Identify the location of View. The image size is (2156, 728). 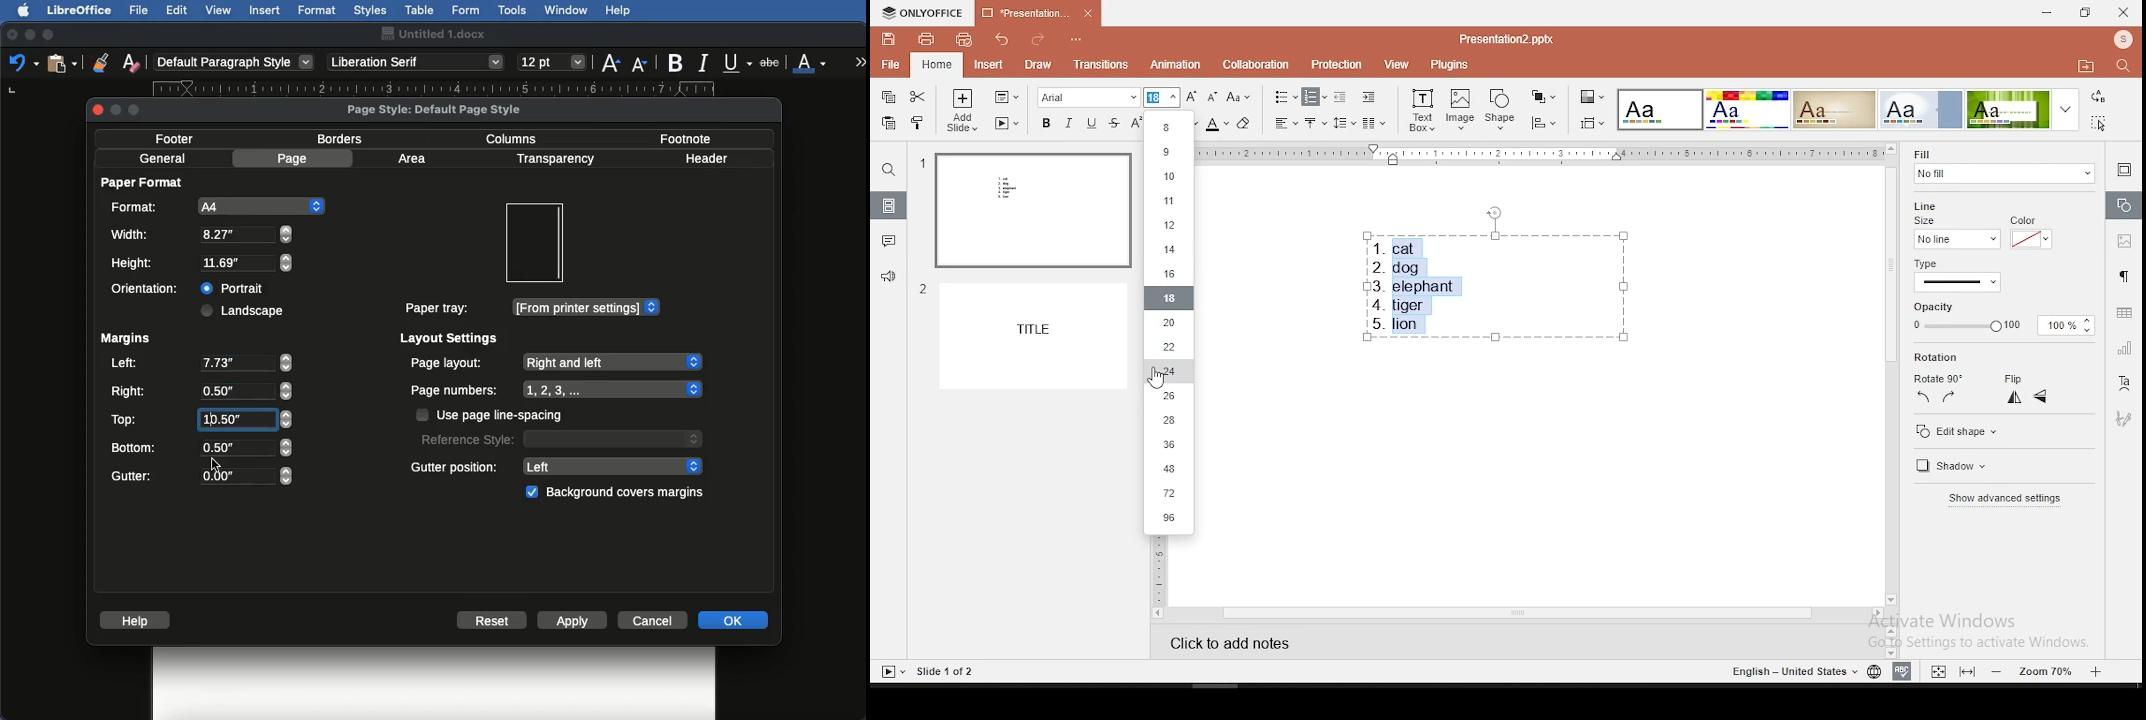
(219, 10).